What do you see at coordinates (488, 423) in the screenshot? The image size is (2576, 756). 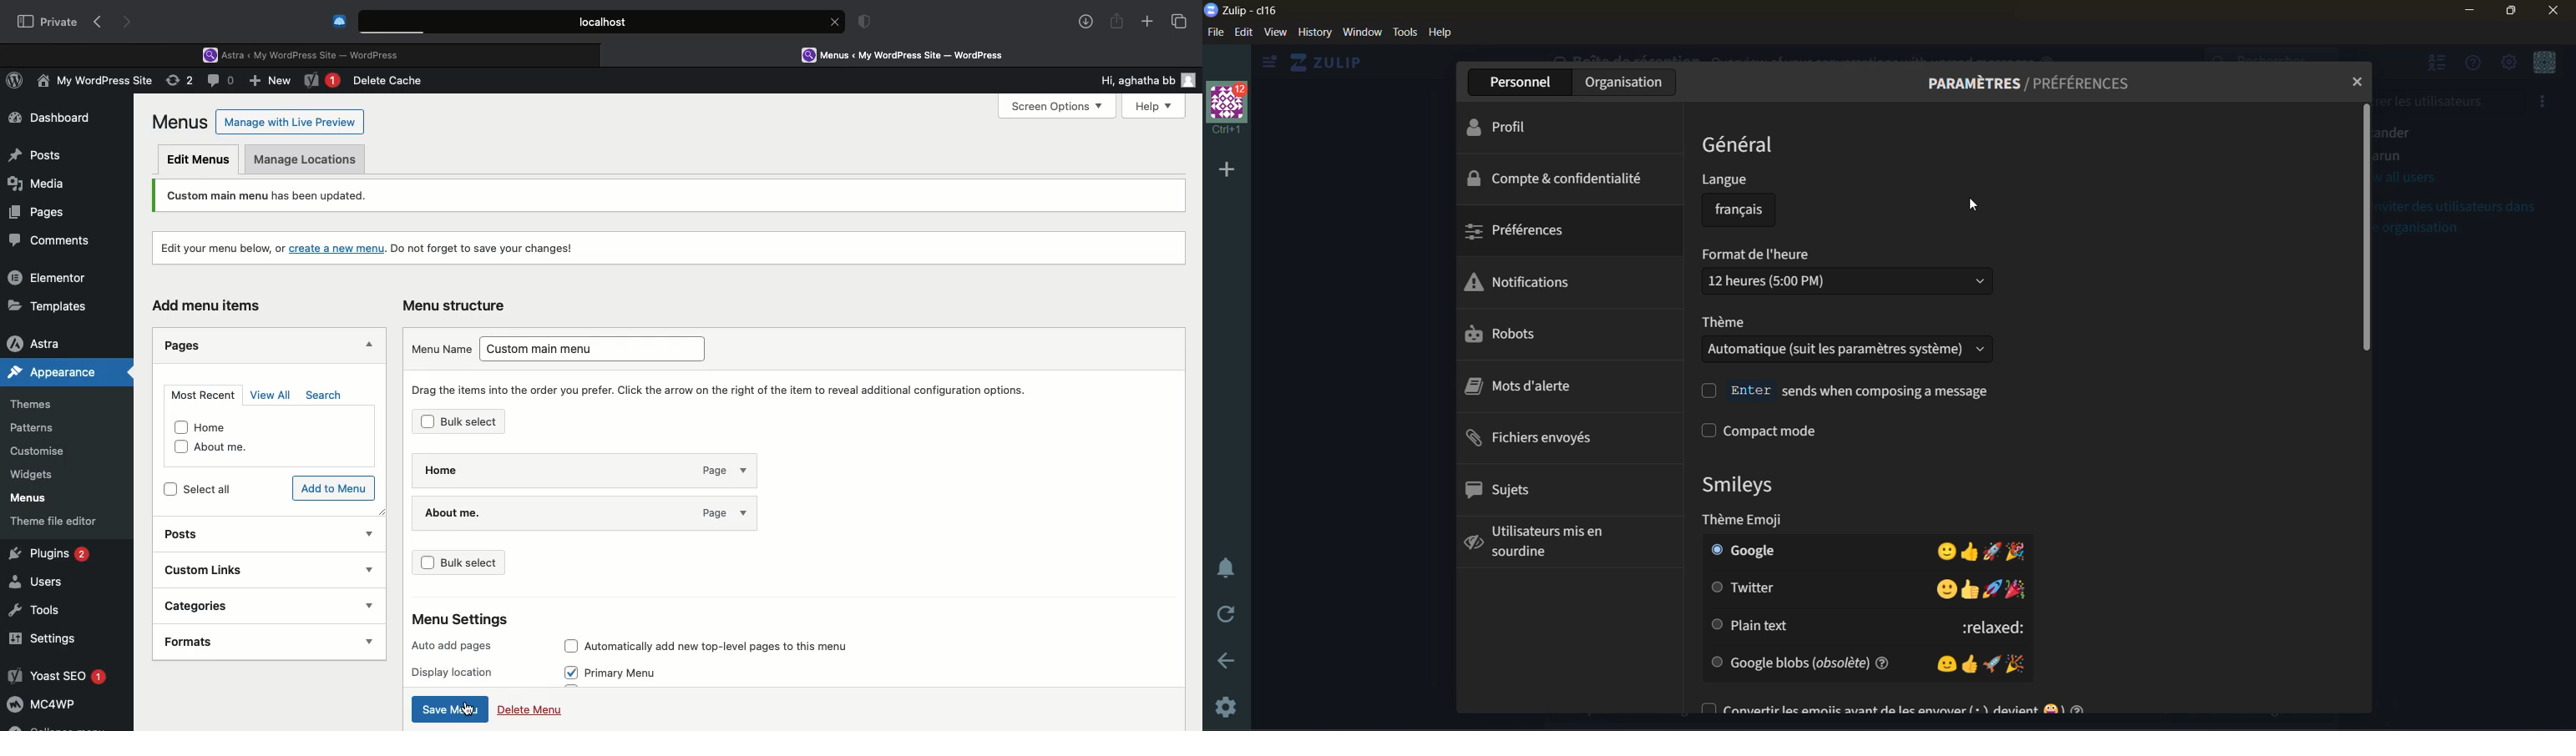 I see `Bulk select` at bounding box center [488, 423].